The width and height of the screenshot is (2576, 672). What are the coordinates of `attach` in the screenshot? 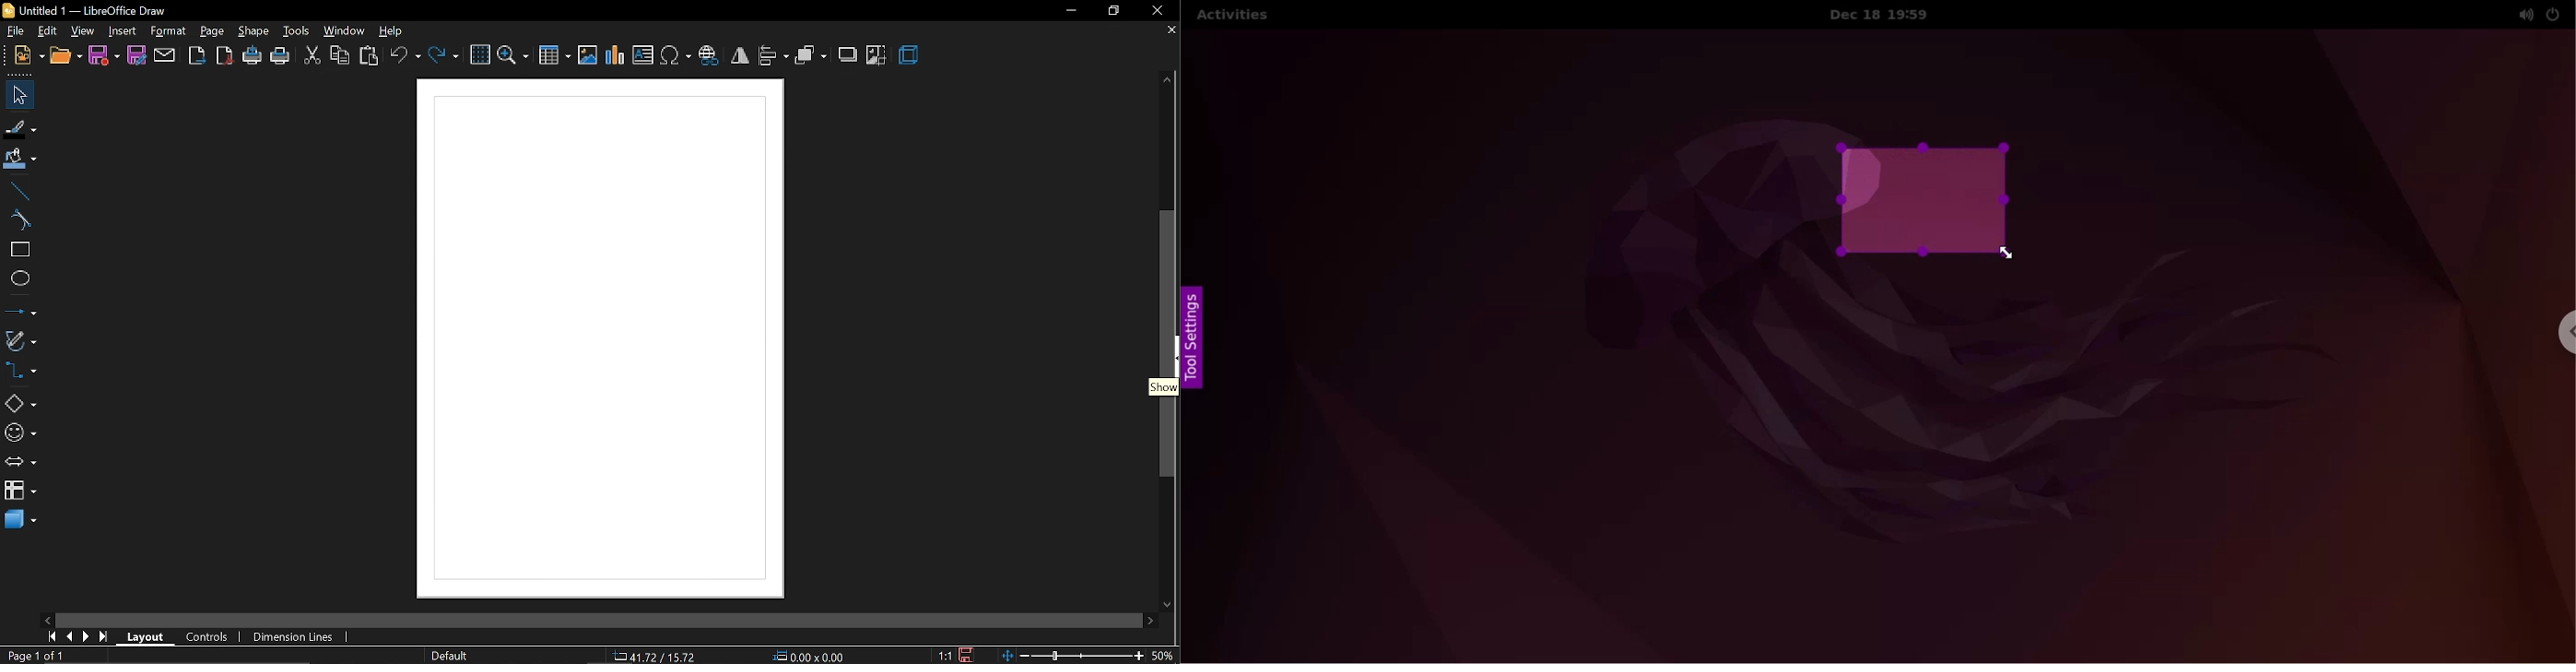 It's located at (166, 56).